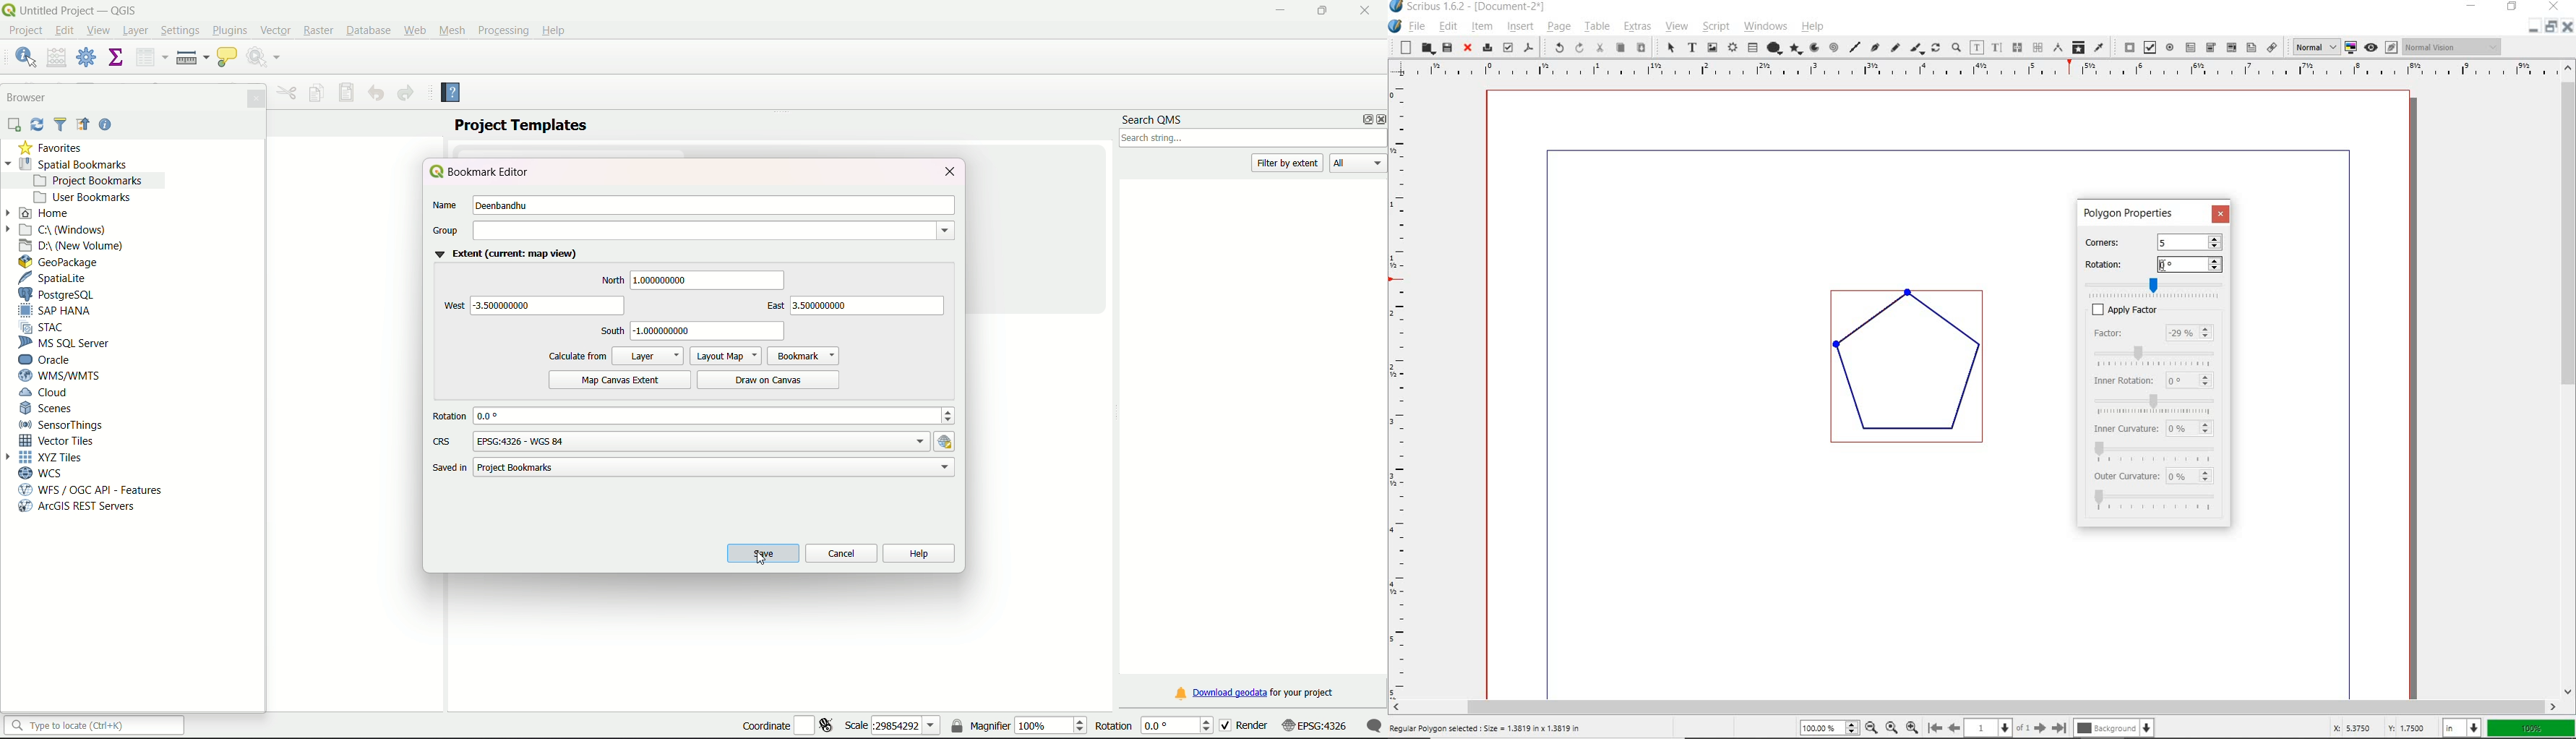 This screenshot has width=2576, height=756. What do you see at coordinates (2192, 47) in the screenshot?
I see `pdf text field` at bounding box center [2192, 47].